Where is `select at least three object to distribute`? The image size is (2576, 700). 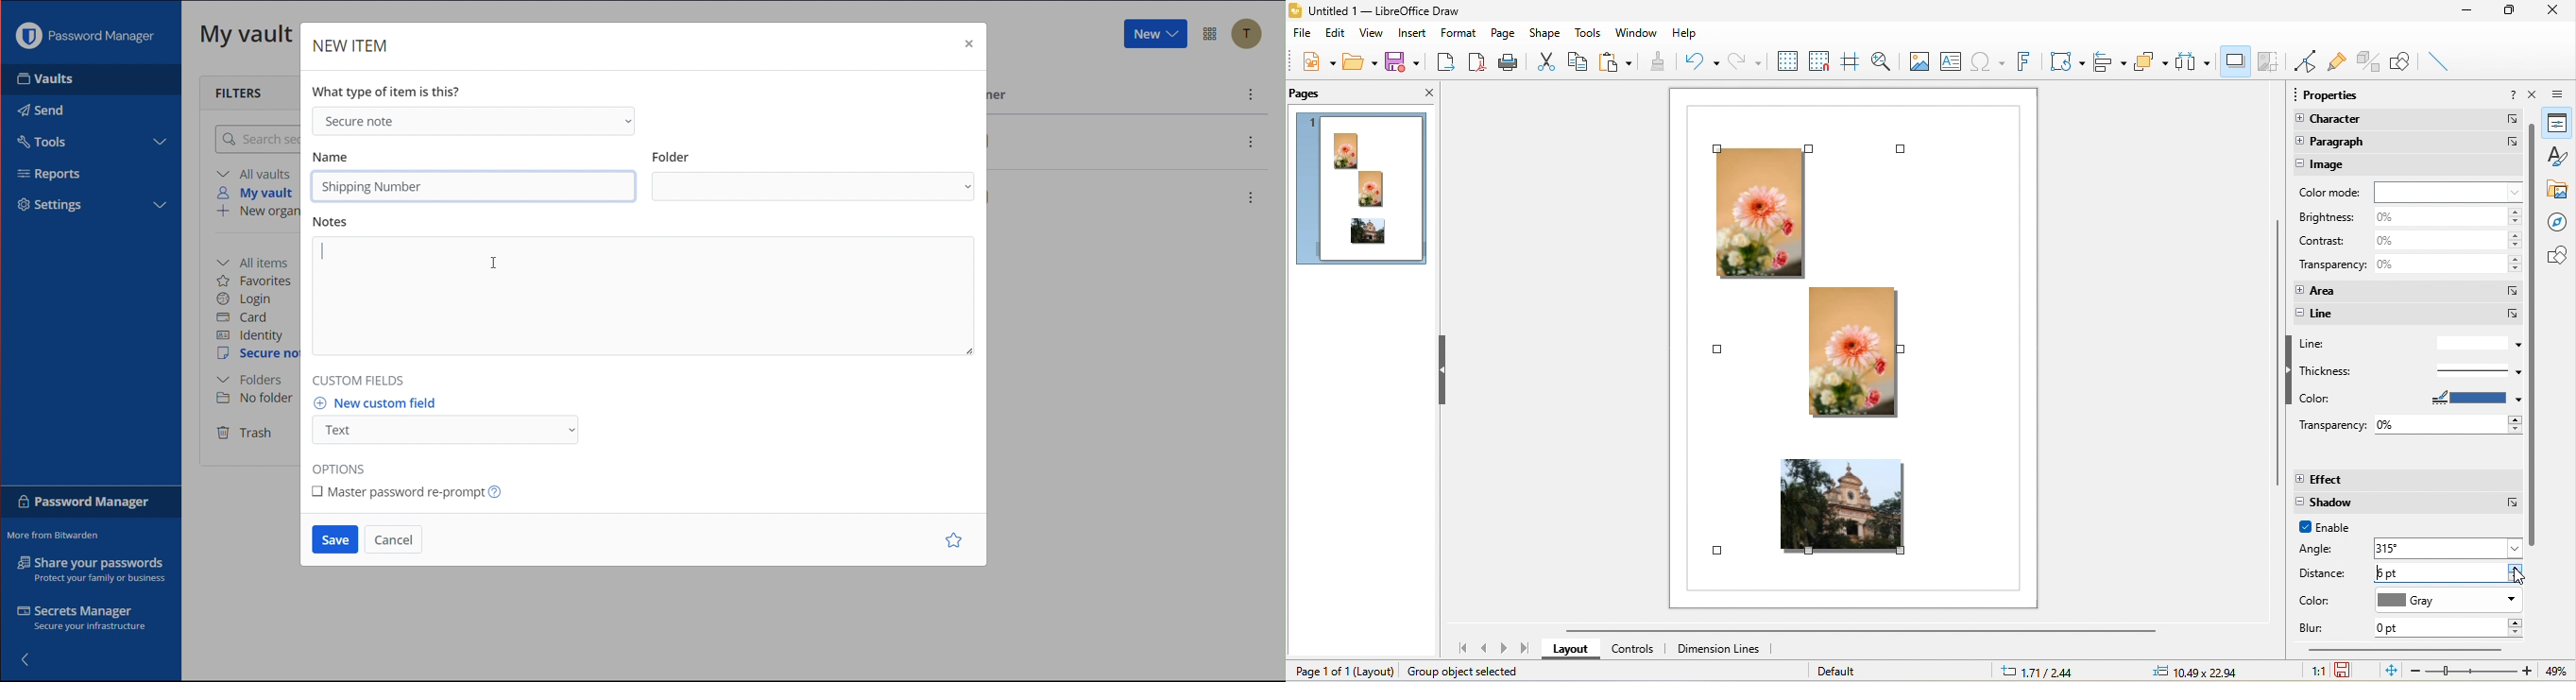 select at least three object to distribute is located at coordinates (2195, 61).